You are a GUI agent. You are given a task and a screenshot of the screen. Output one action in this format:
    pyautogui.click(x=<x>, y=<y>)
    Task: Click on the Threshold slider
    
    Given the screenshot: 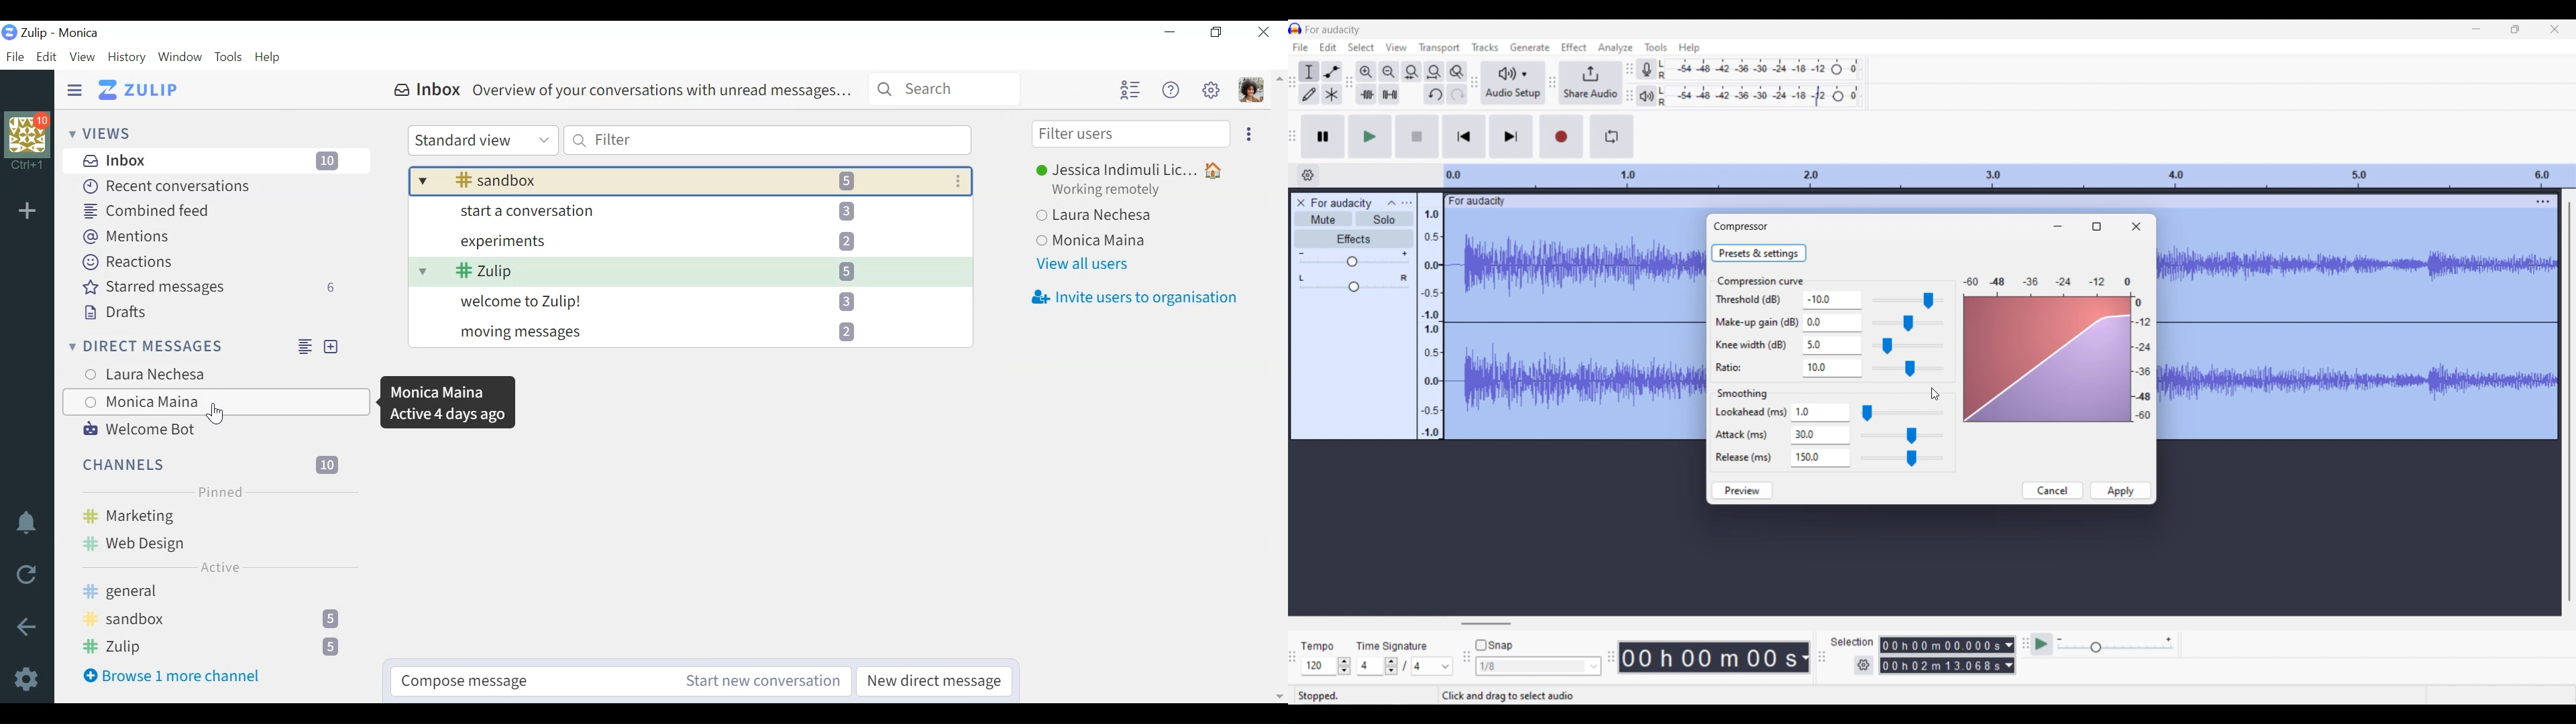 What is the action you would take?
    pyautogui.click(x=1905, y=300)
    